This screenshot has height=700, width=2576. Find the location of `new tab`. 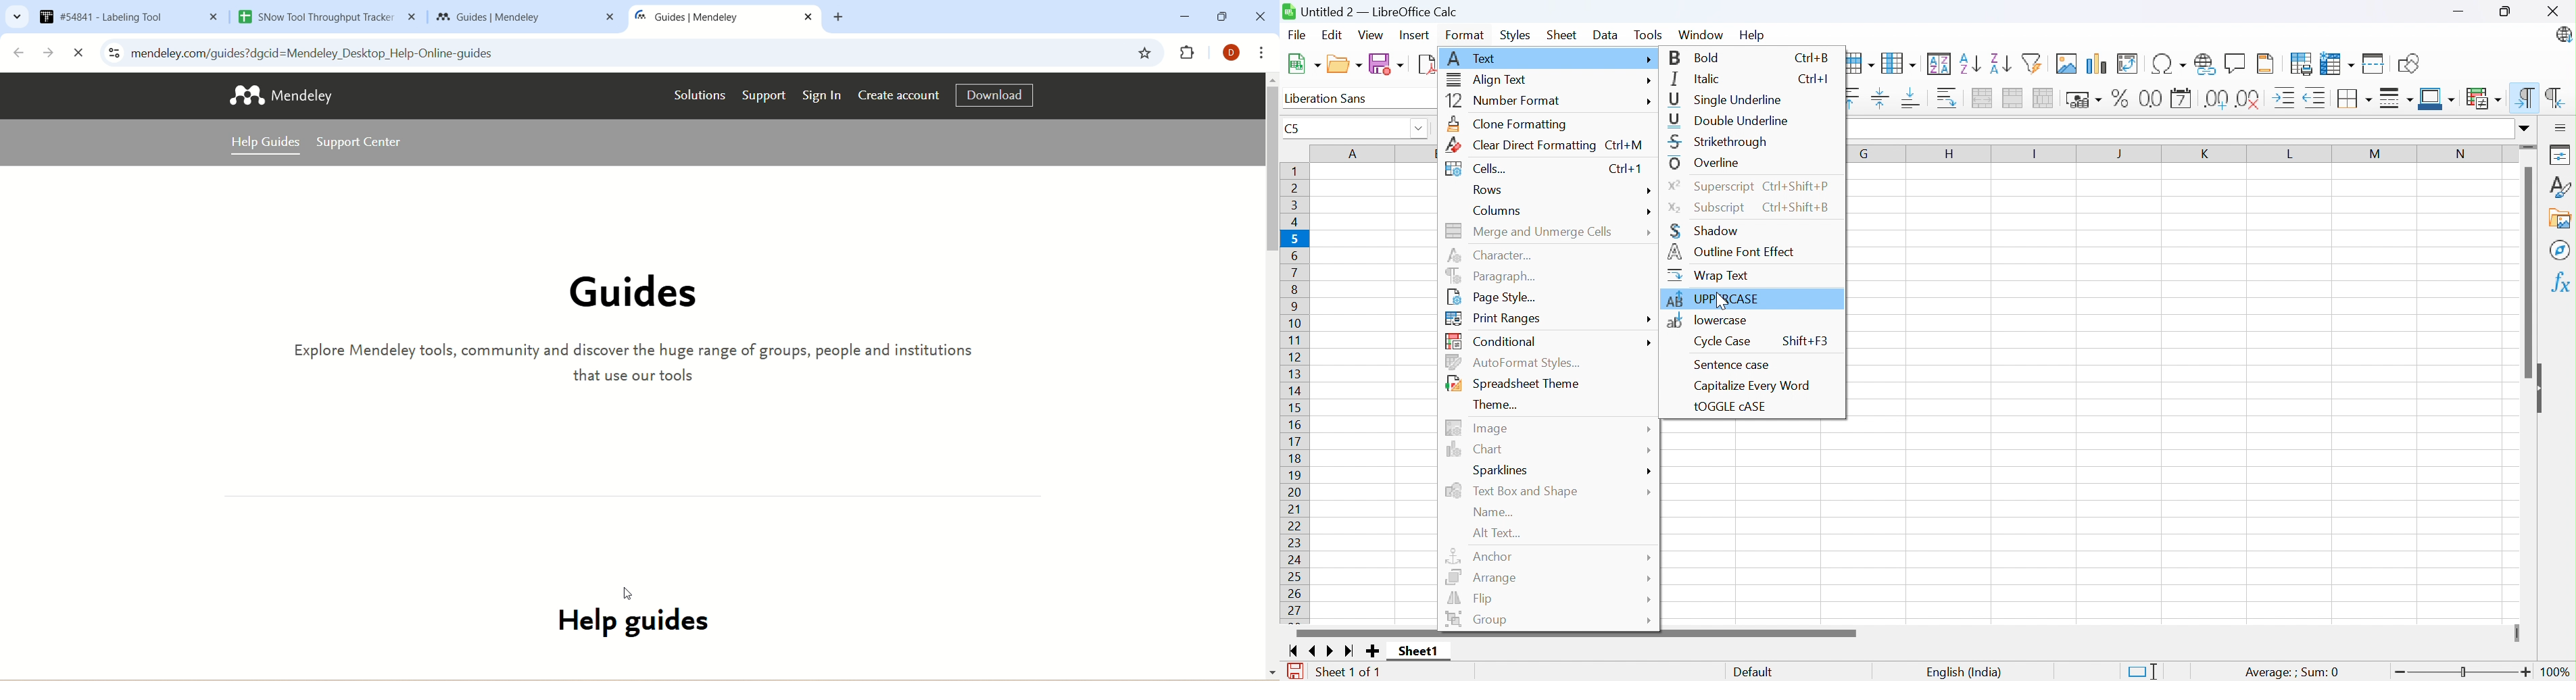

new tab is located at coordinates (843, 18).